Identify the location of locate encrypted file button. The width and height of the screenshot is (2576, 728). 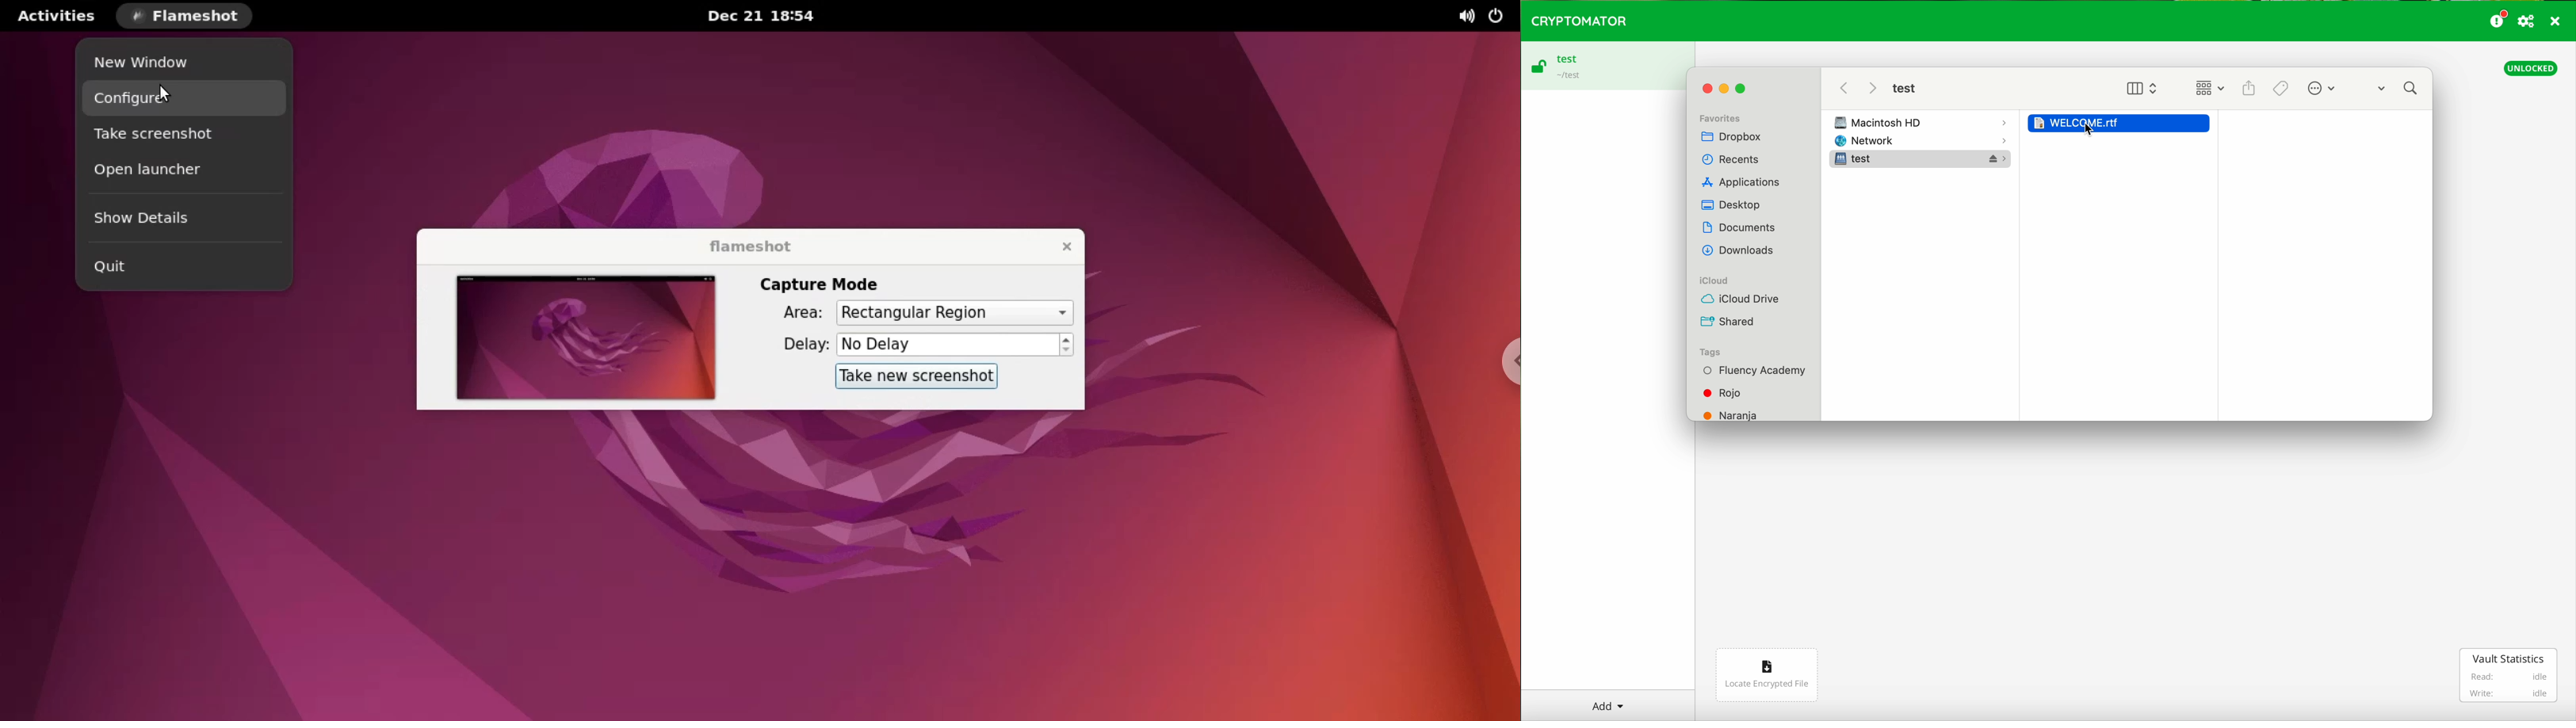
(1766, 676).